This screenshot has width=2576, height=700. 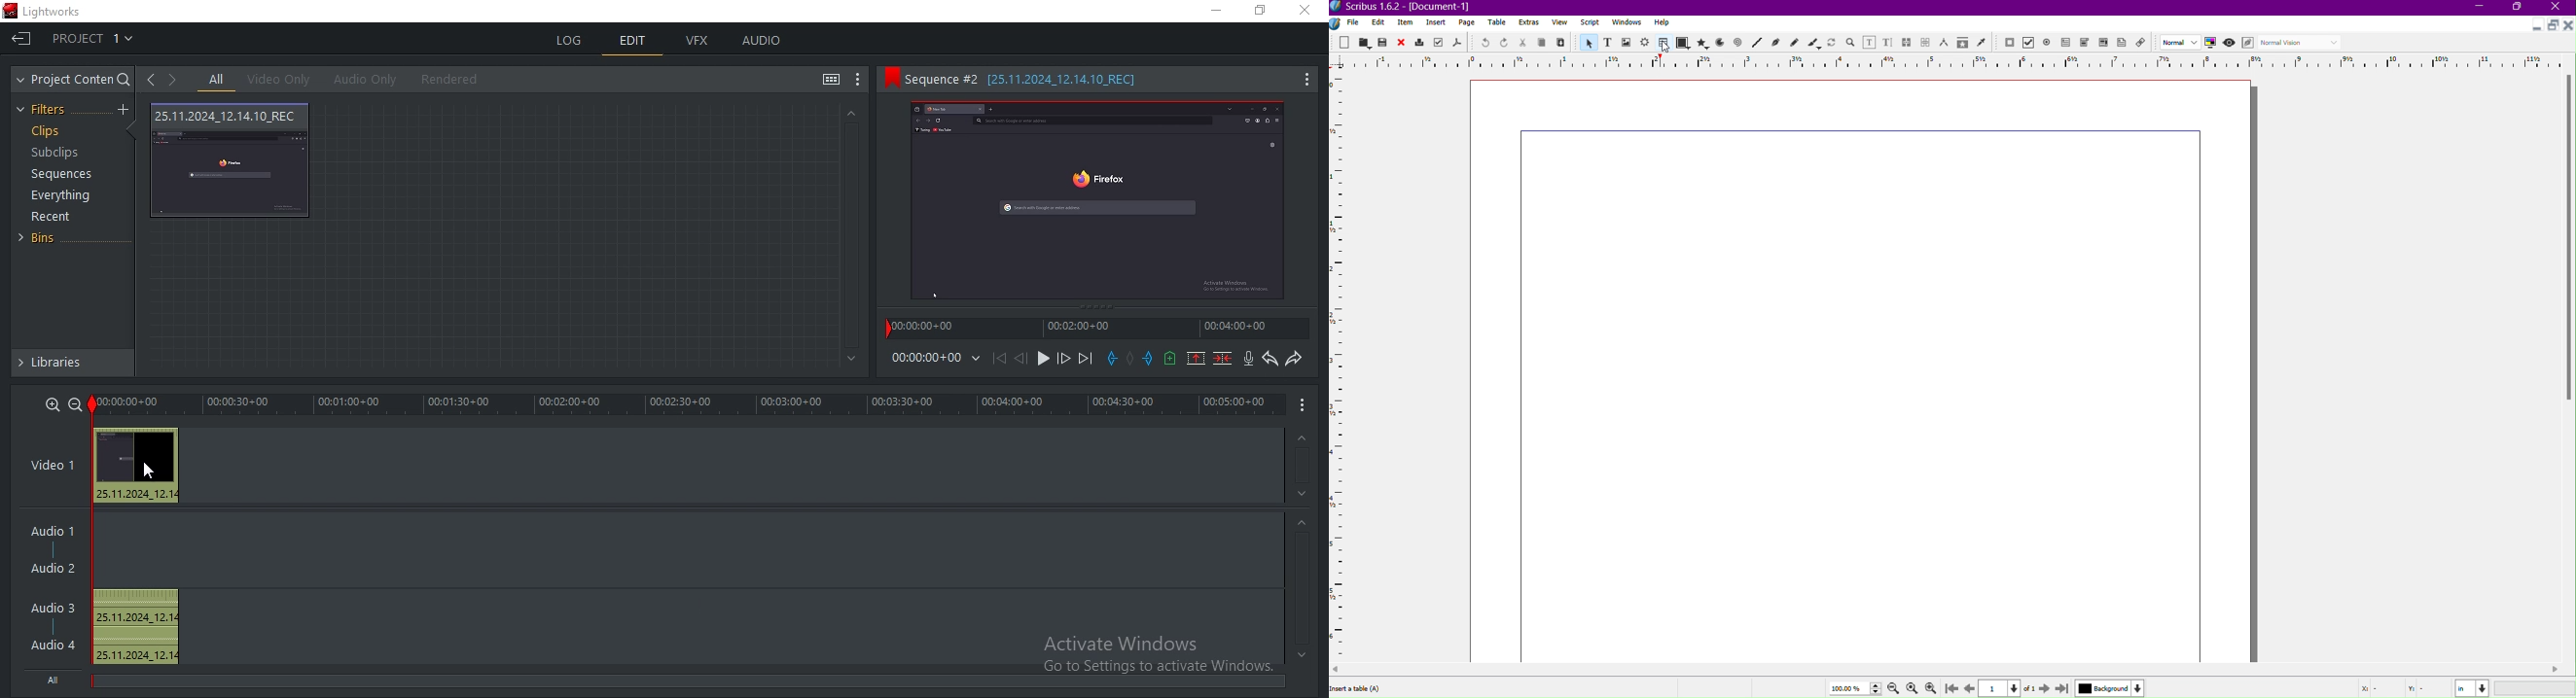 I want to click on Table, so click(x=1662, y=43).